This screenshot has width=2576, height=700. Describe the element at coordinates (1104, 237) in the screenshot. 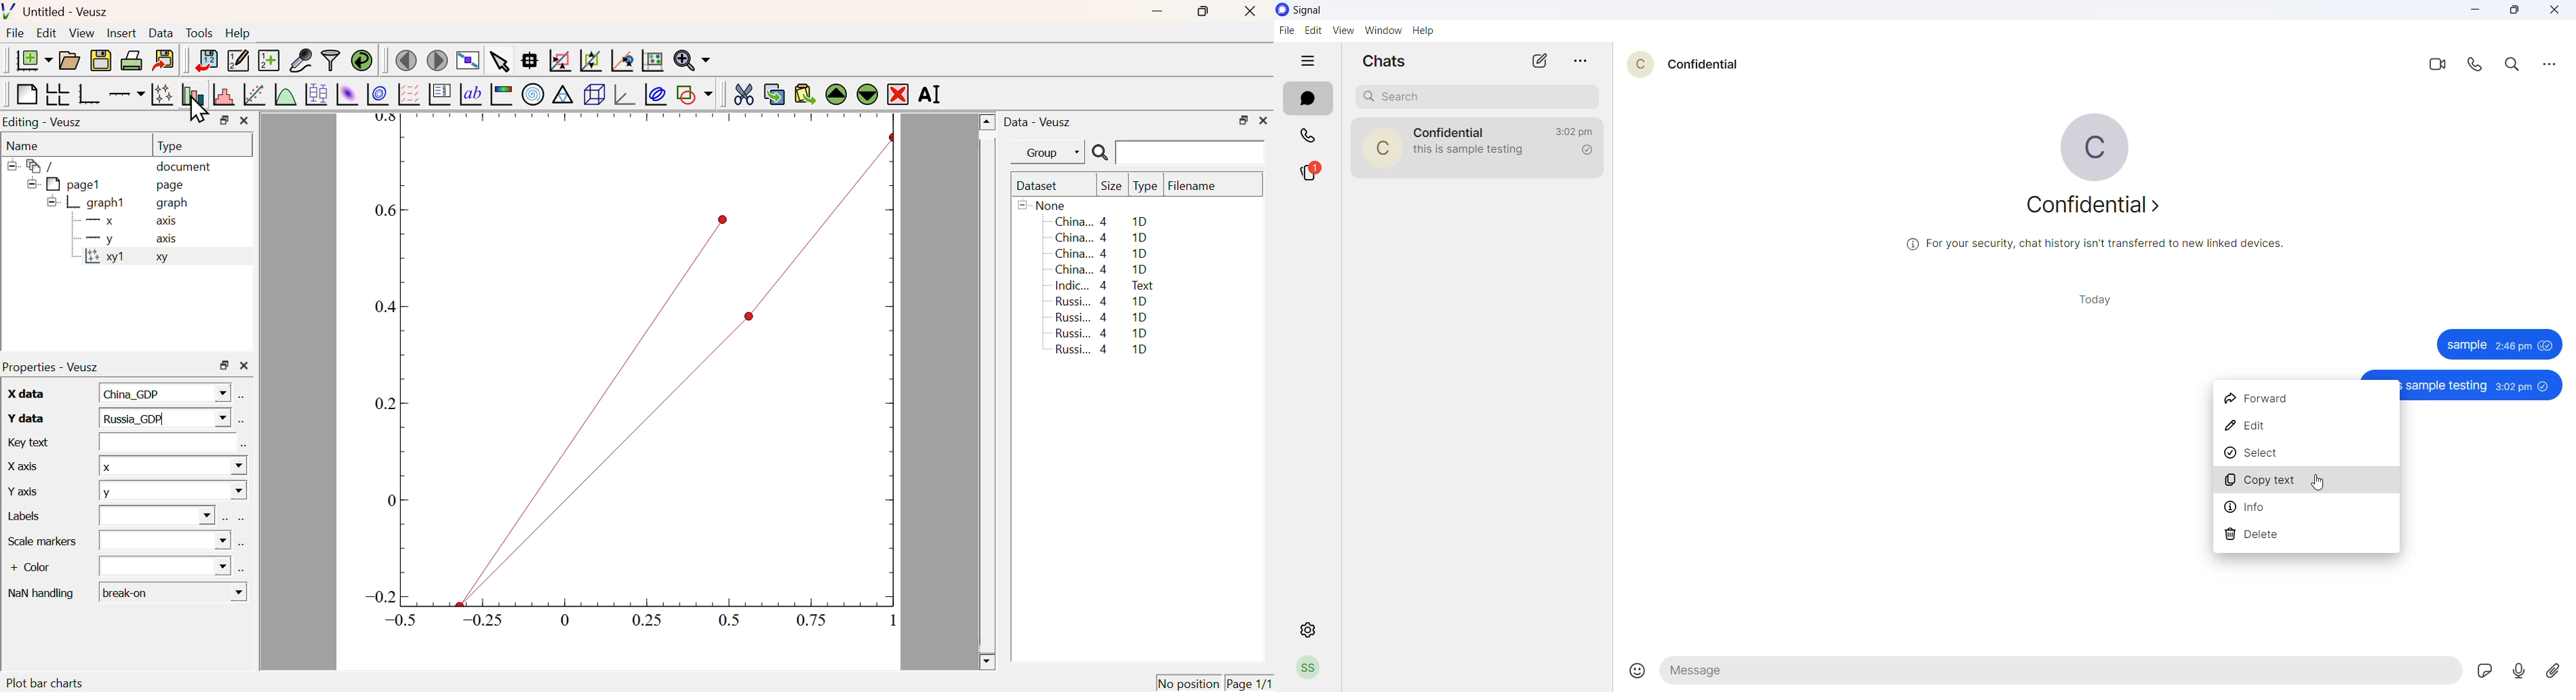

I see `China... 4 1D` at that location.